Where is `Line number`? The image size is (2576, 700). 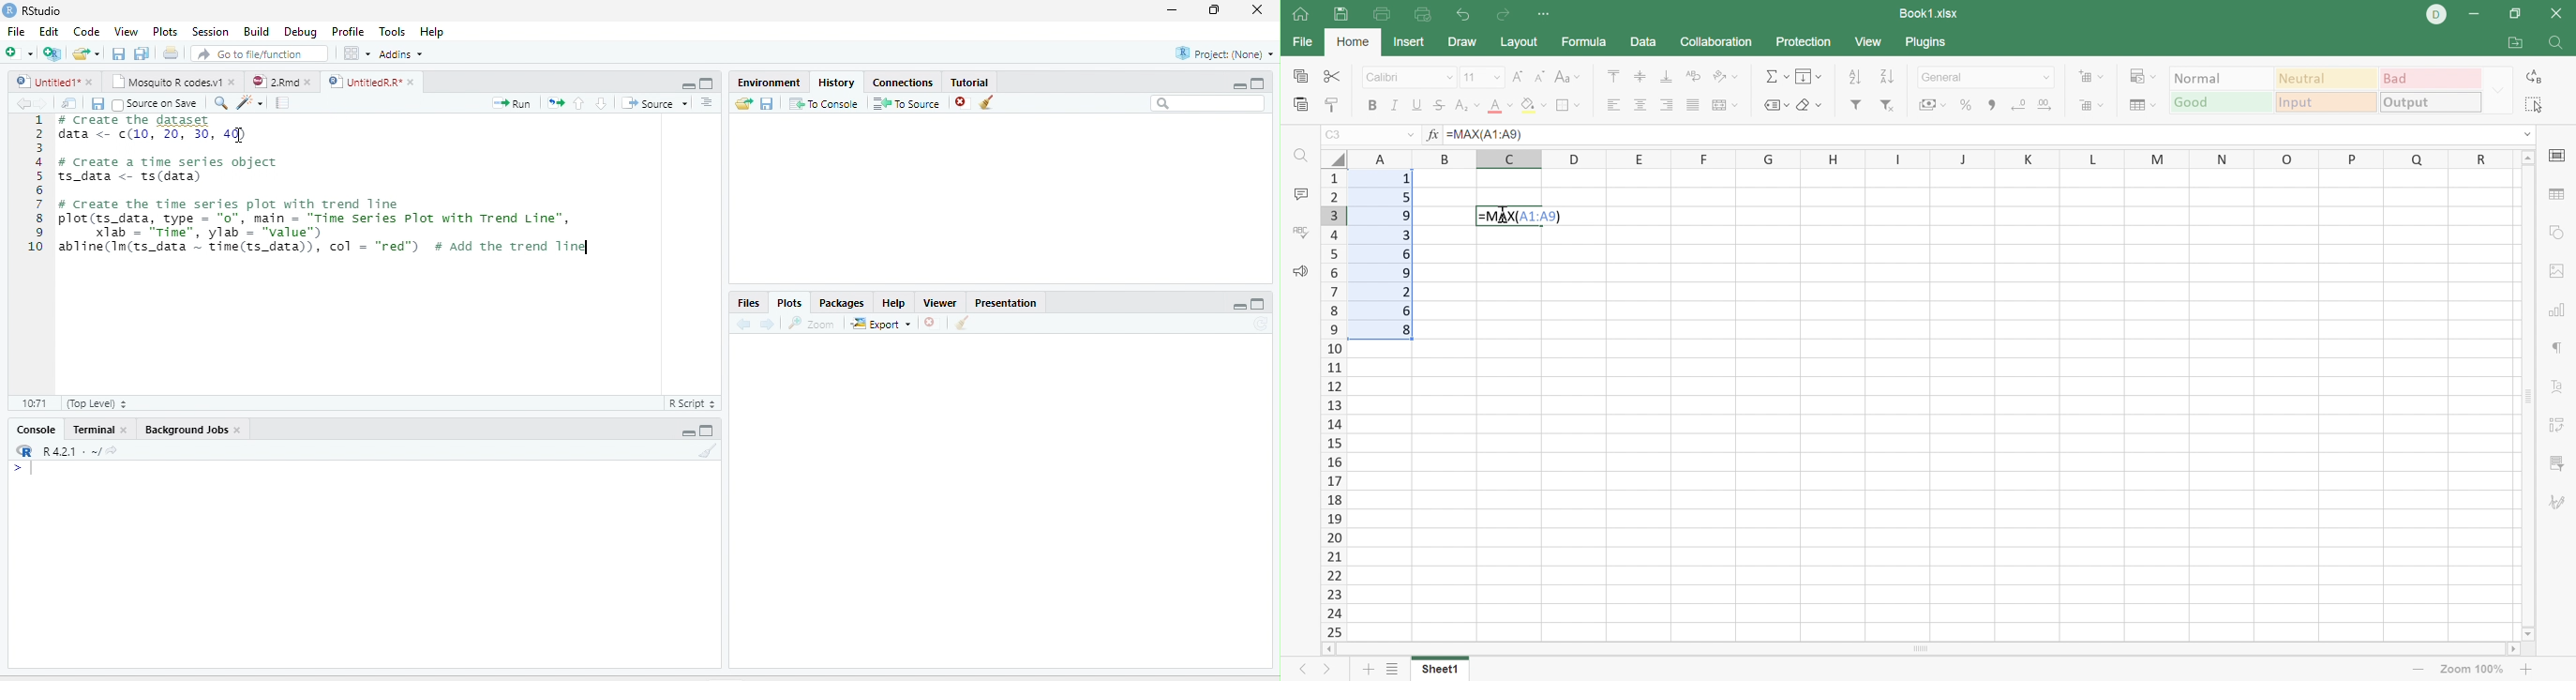 Line number is located at coordinates (34, 185).